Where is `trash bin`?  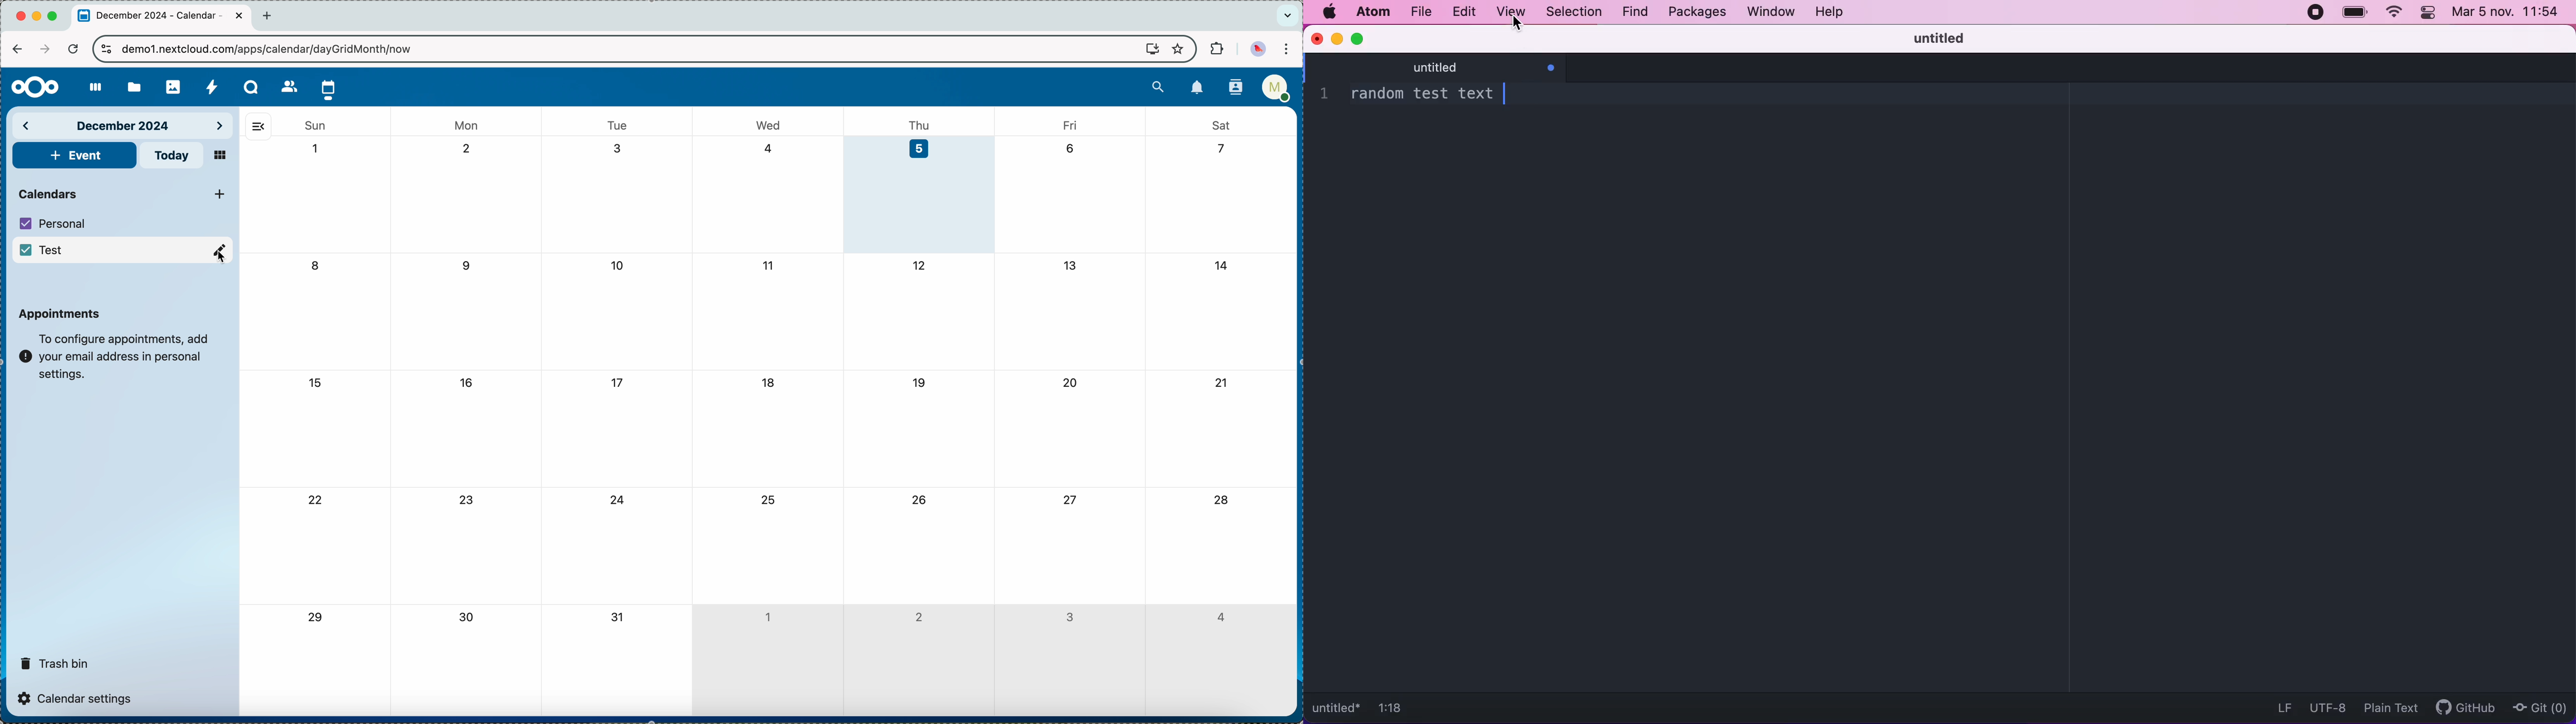 trash bin is located at coordinates (55, 660).